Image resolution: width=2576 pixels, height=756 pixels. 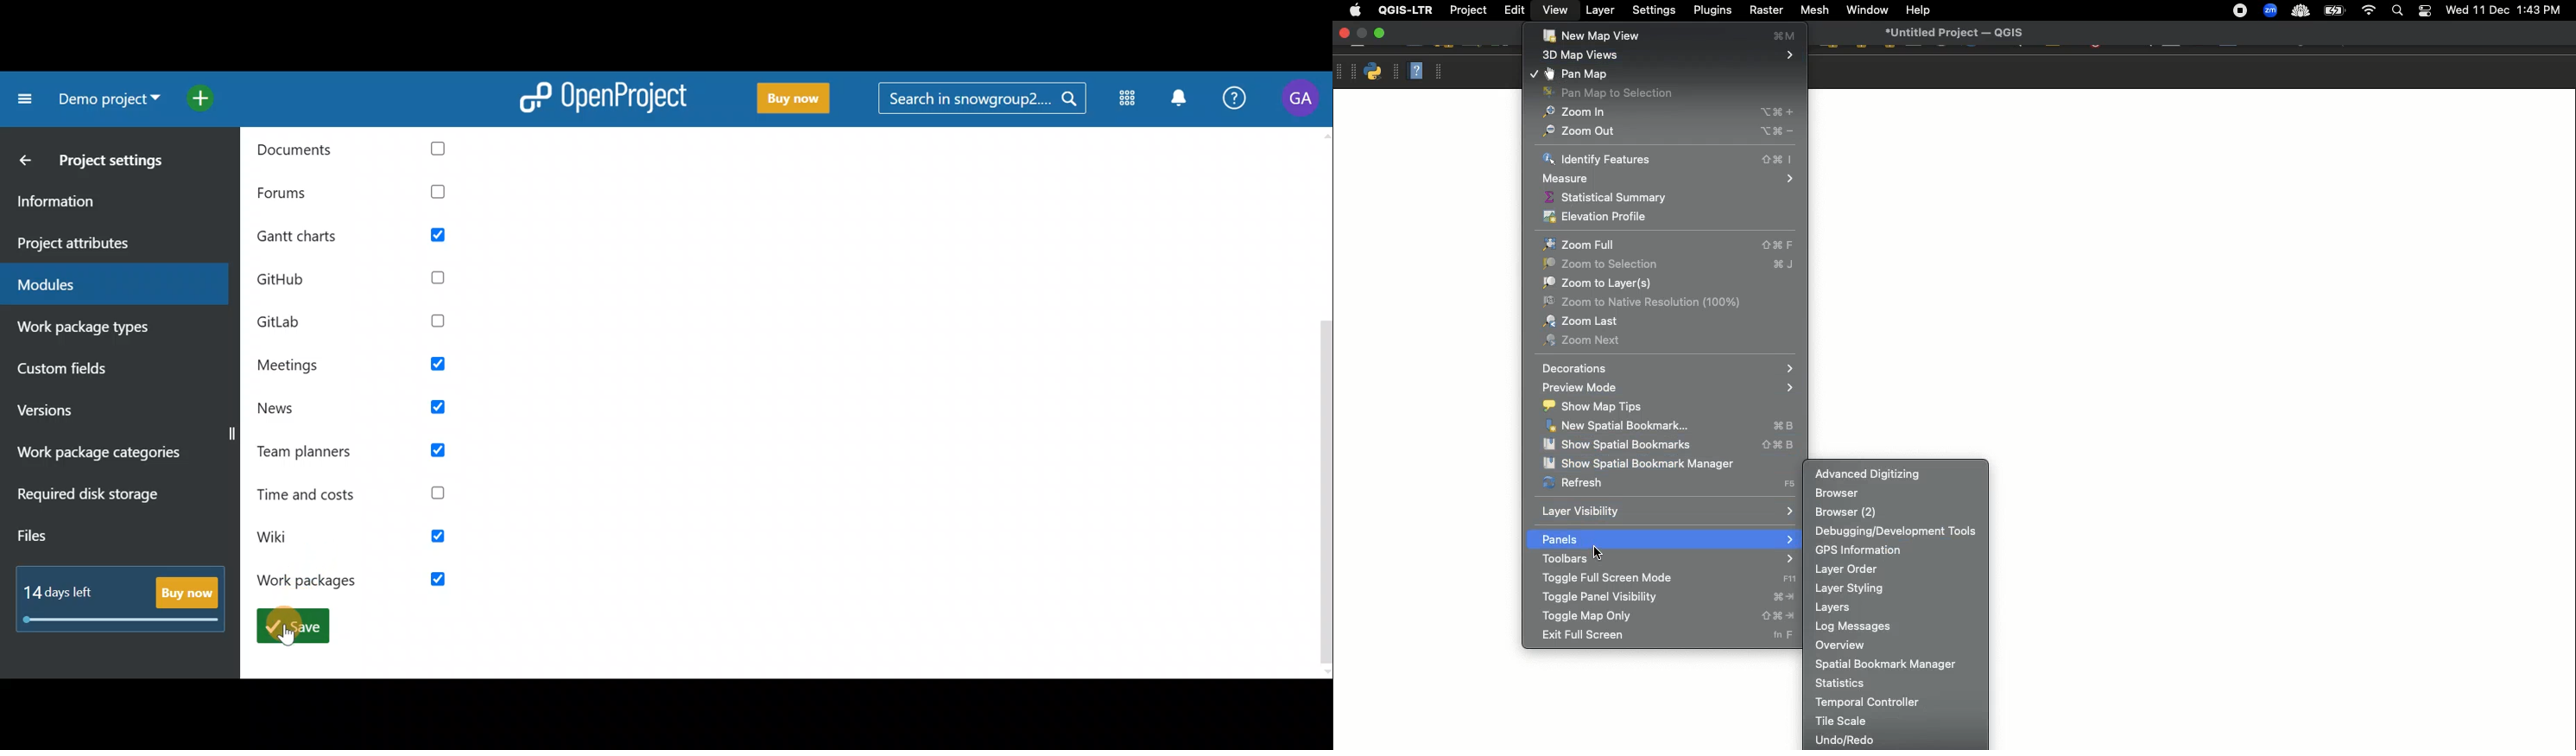 I want to click on Overview, so click(x=1895, y=646).